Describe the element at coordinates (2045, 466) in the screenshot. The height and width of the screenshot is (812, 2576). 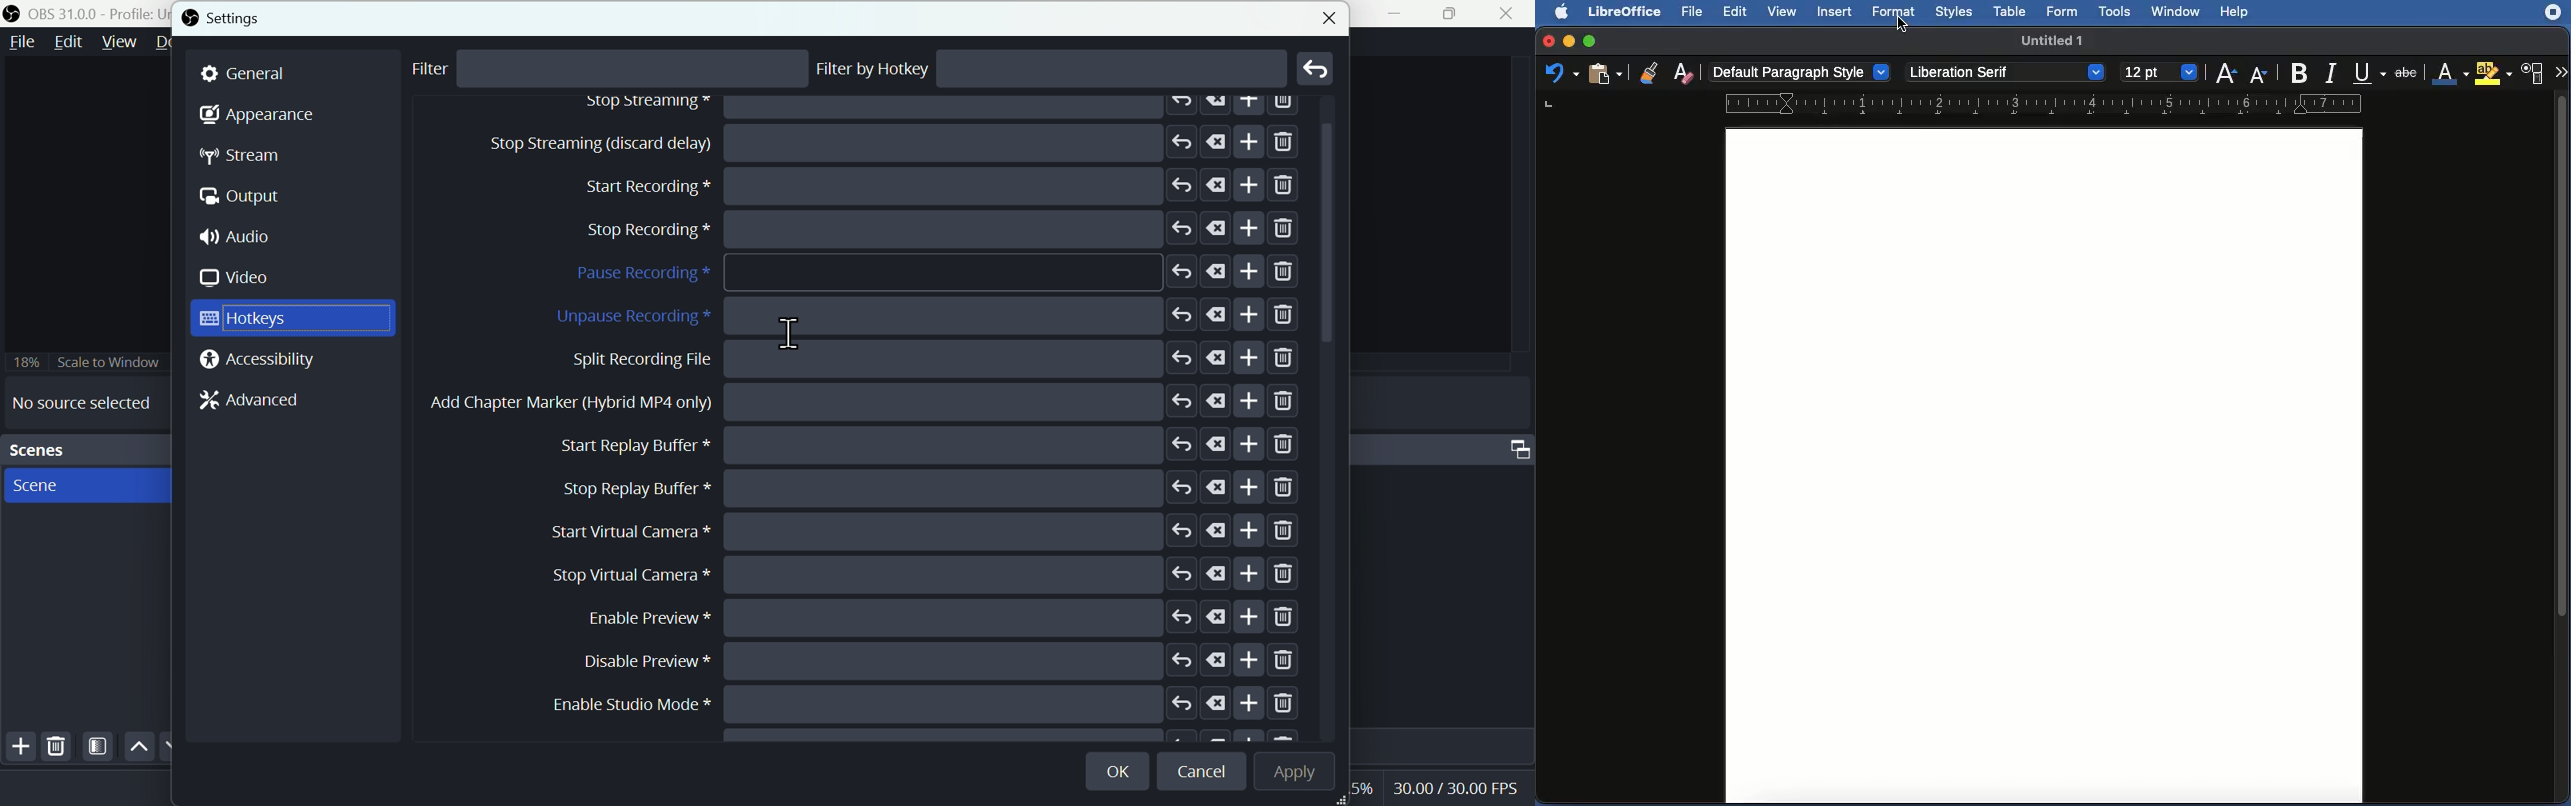
I see `Portrait canvas` at that location.